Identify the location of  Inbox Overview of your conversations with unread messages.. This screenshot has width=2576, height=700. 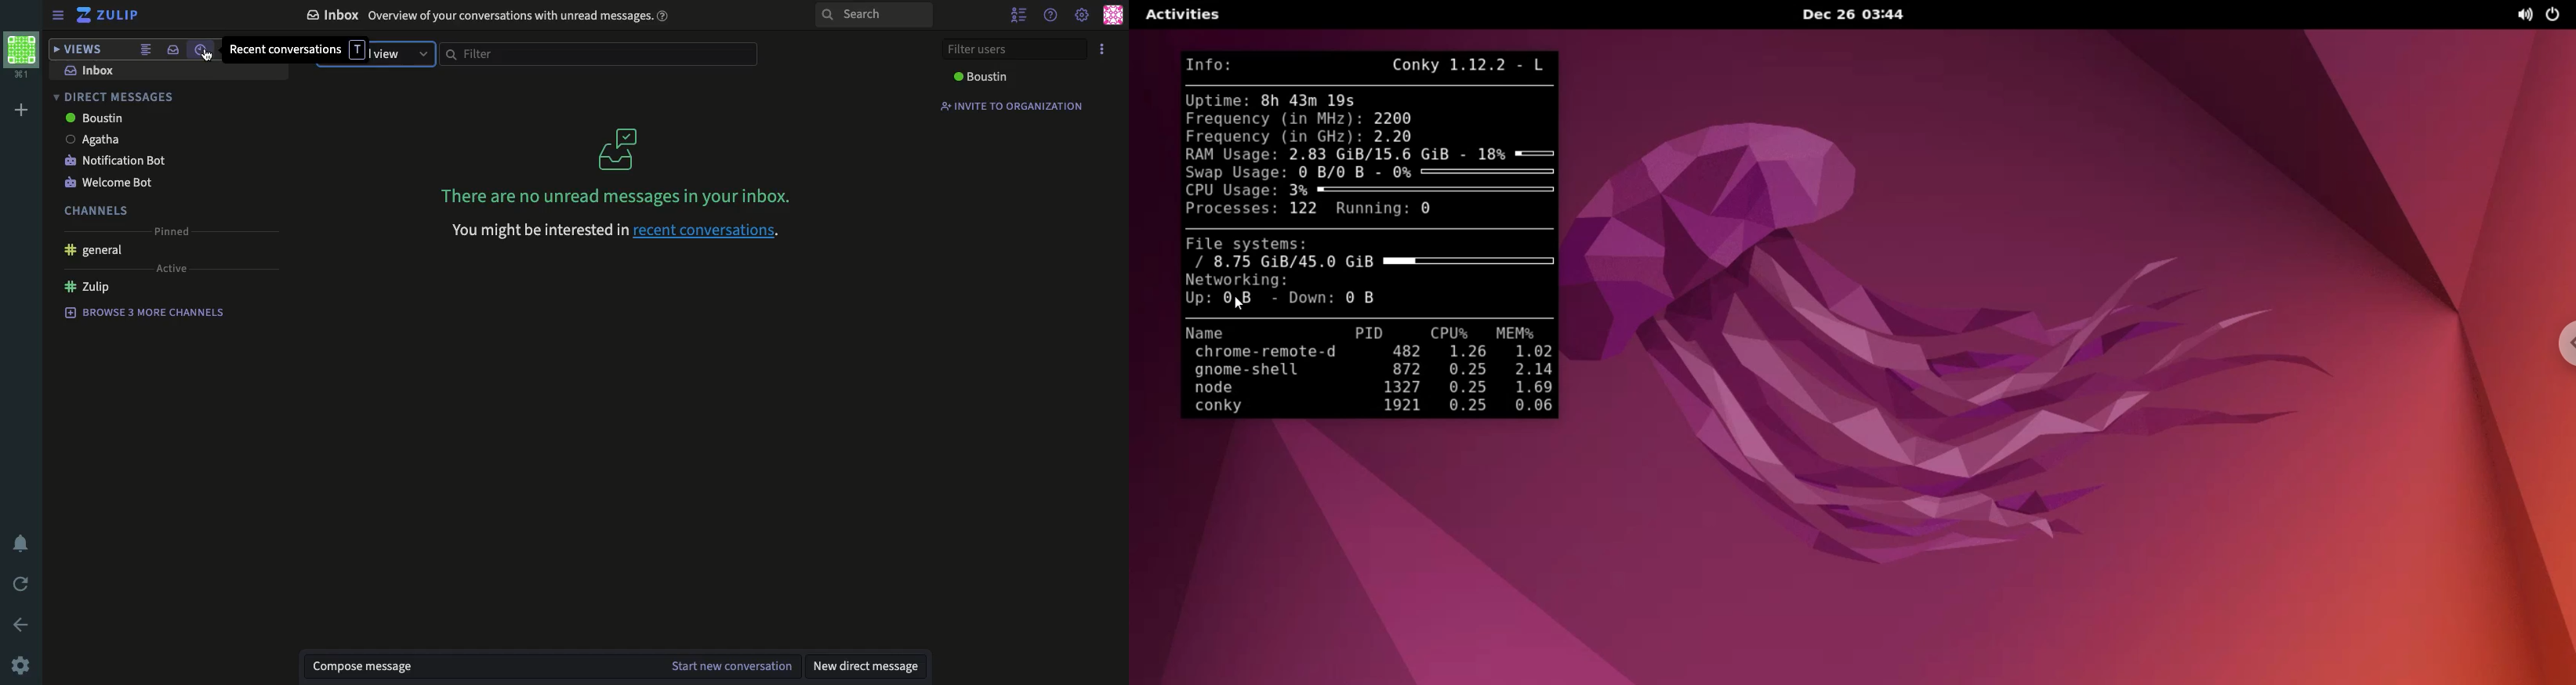
(486, 16).